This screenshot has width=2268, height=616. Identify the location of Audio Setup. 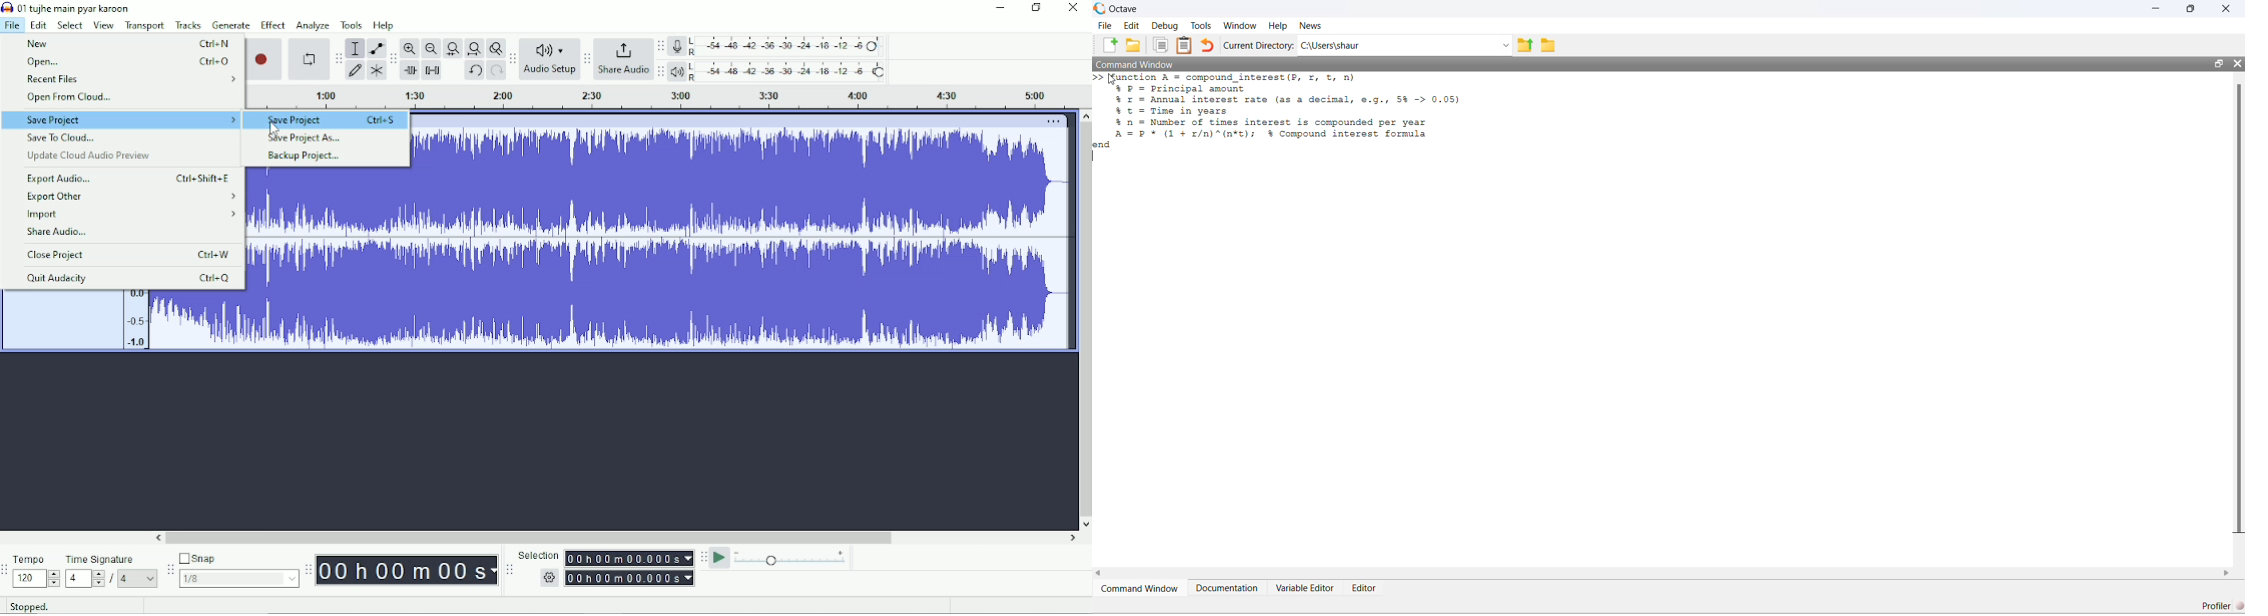
(550, 58).